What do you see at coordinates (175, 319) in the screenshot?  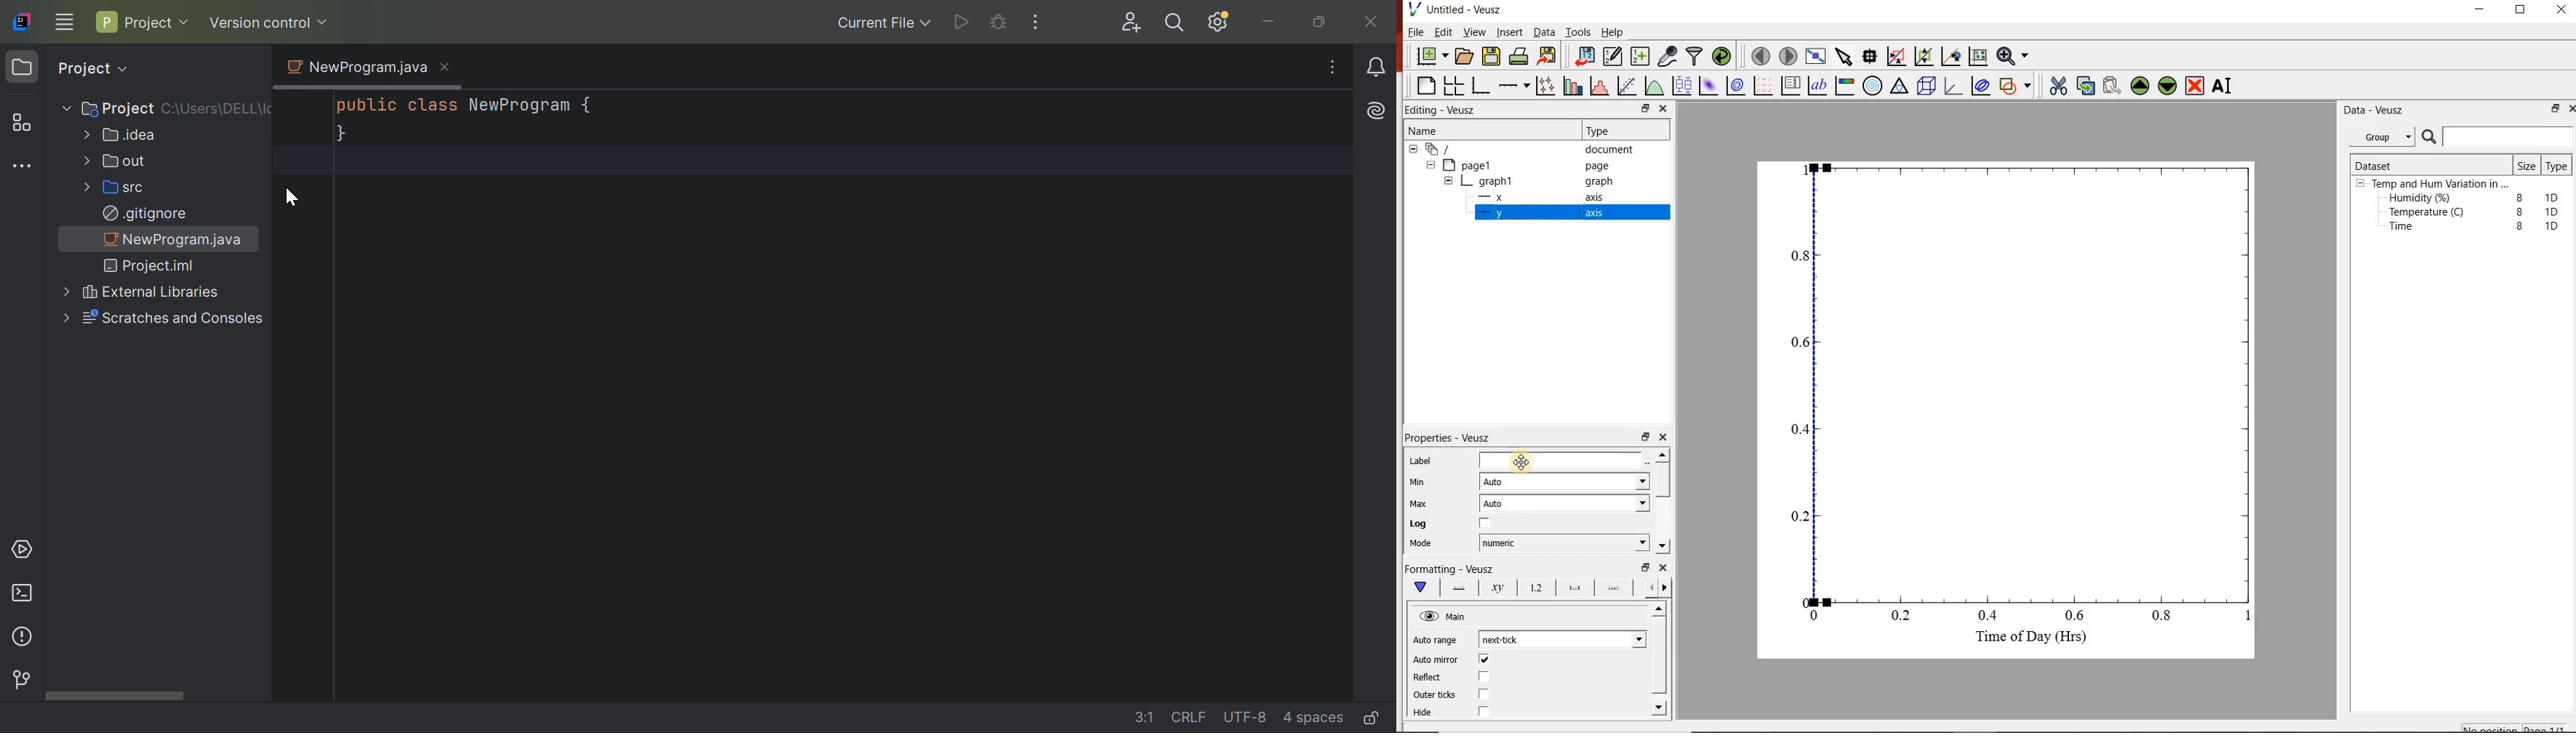 I see `Scratches and Consoles` at bounding box center [175, 319].